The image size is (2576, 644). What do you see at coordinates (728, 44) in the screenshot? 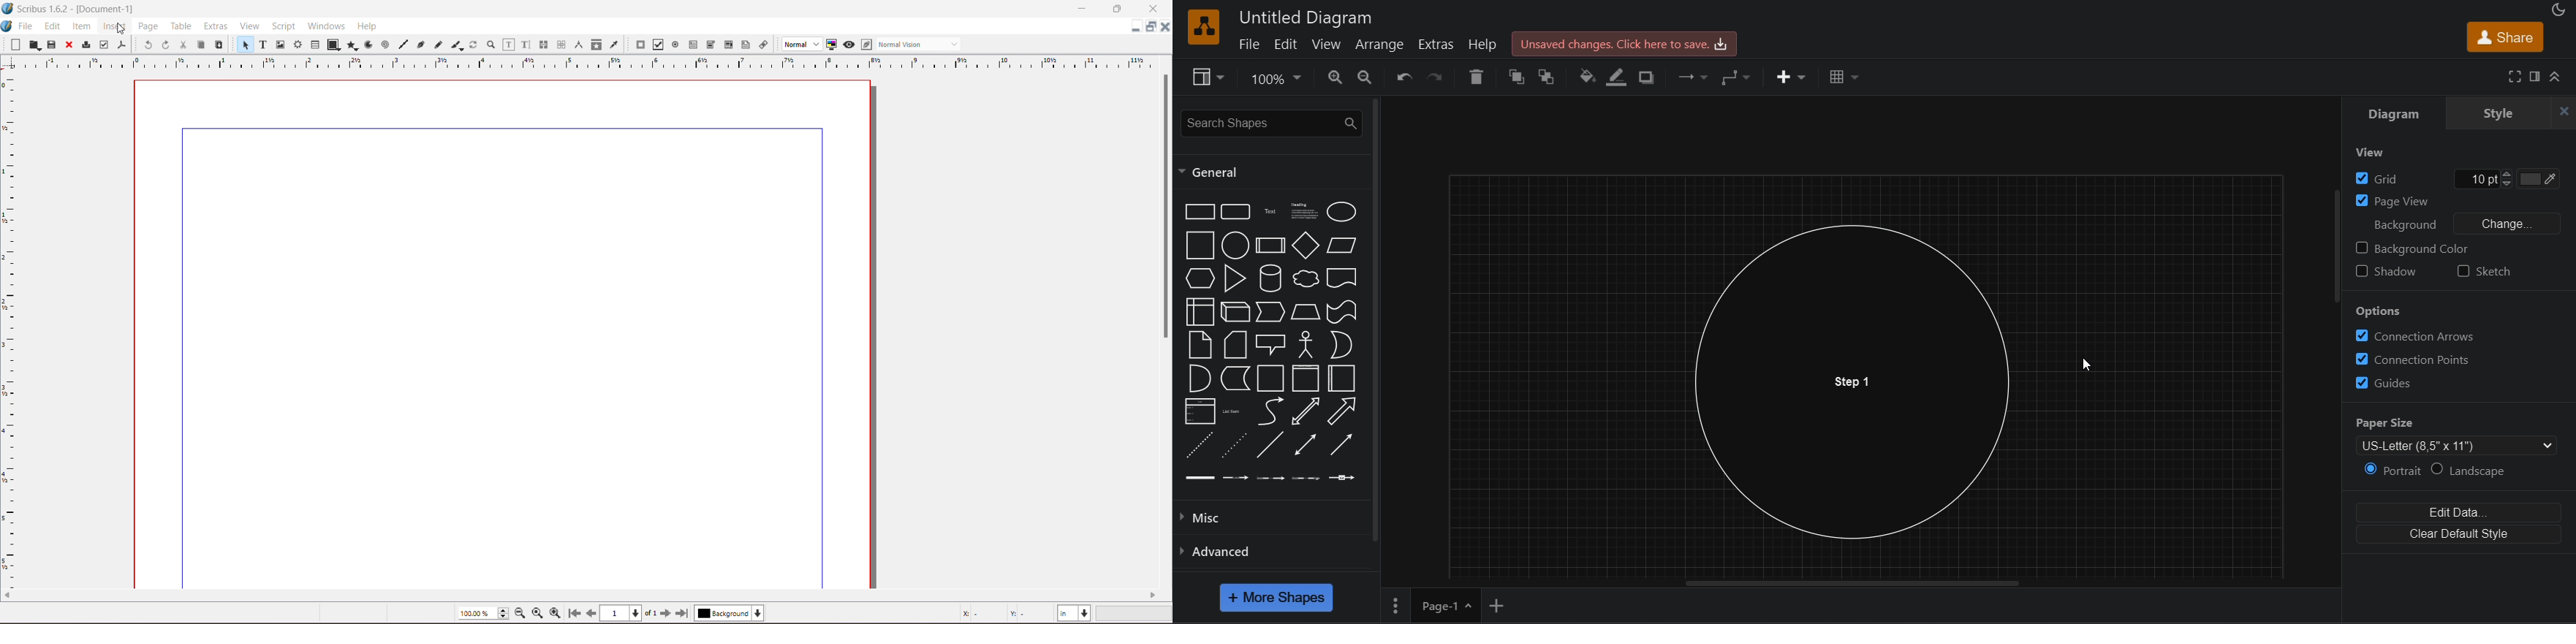
I see `PDF List Box` at bounding box center [728, 44].